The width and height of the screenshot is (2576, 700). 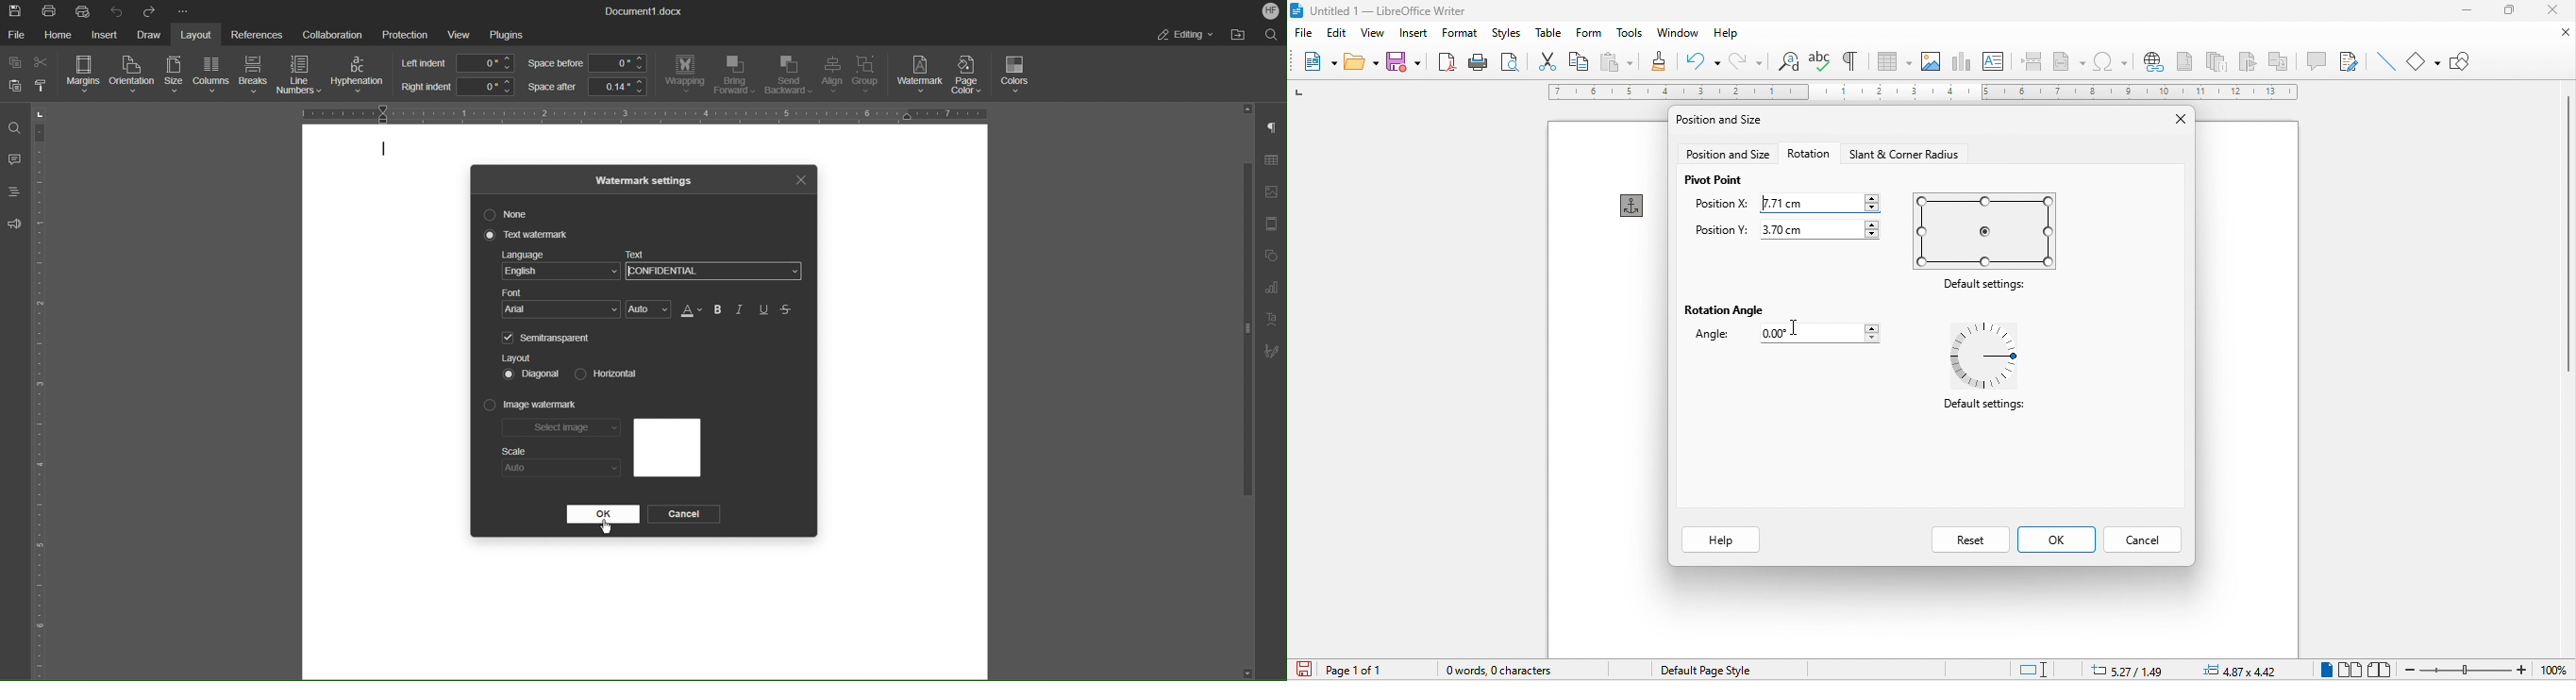 What do you see at coordinates (1302, 670) in the screenshot?
I see `click to save the document` at bounding box center [1302, 670].